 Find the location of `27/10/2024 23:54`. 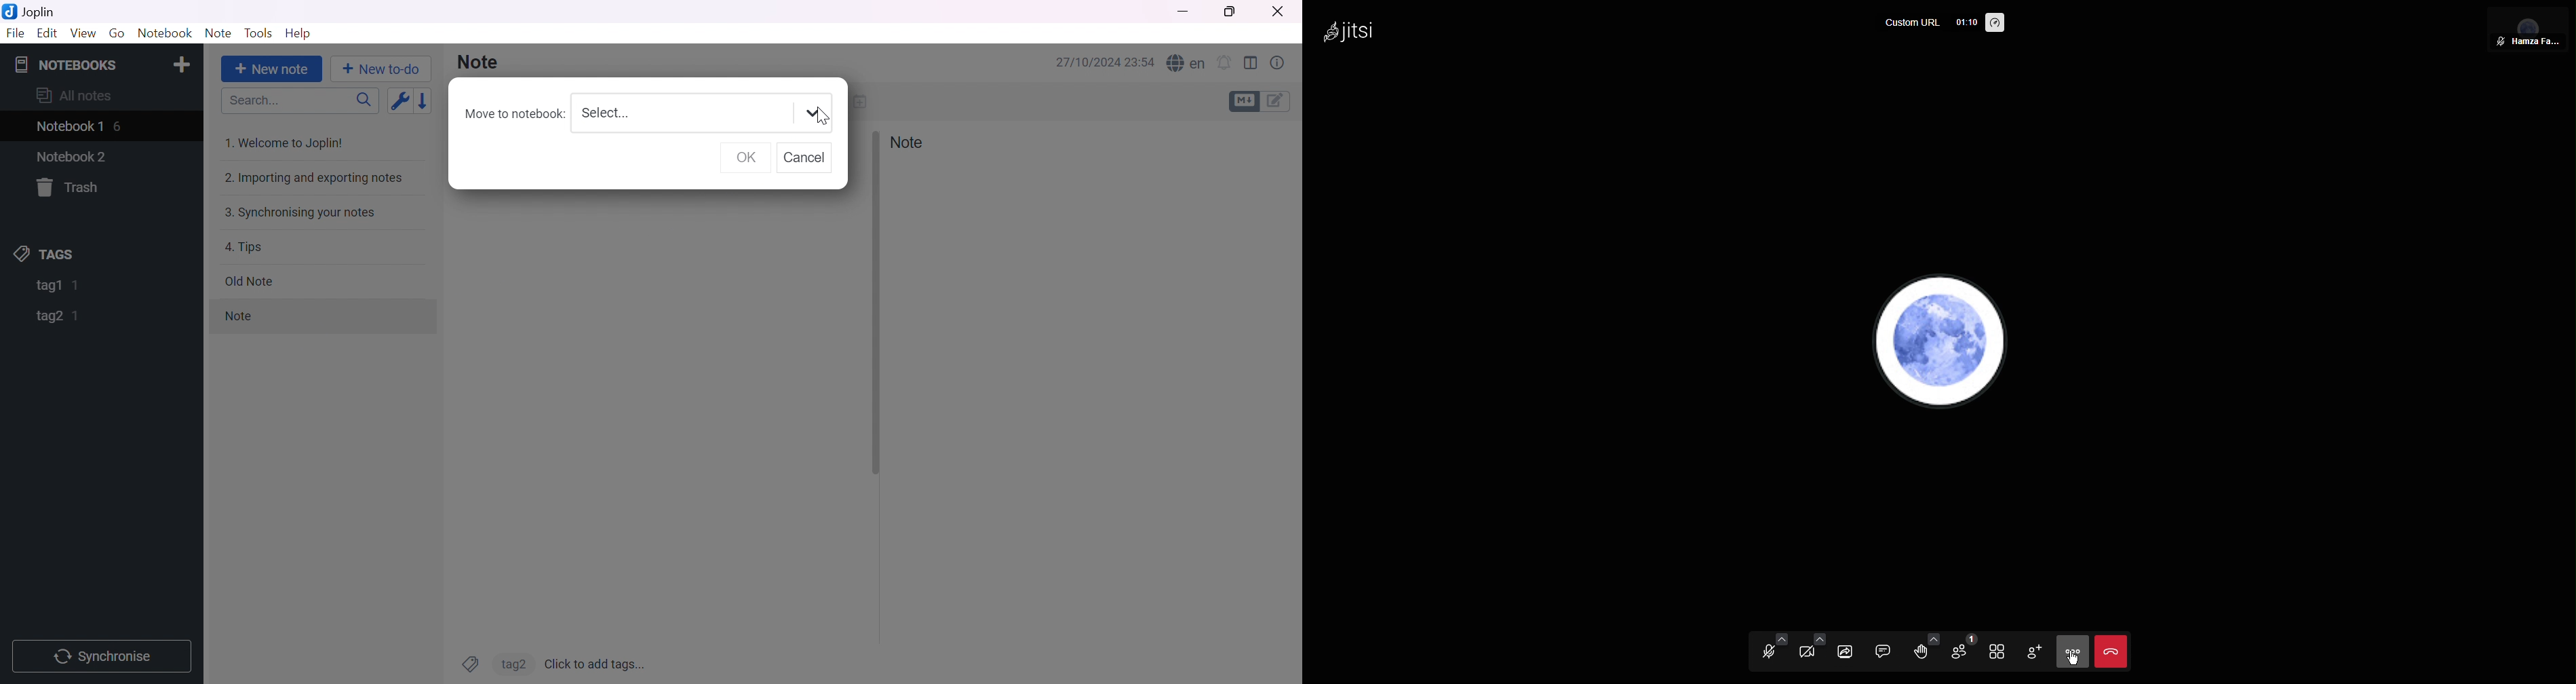

27/10/2024 23:54 is located at coordinates (1106, 62).